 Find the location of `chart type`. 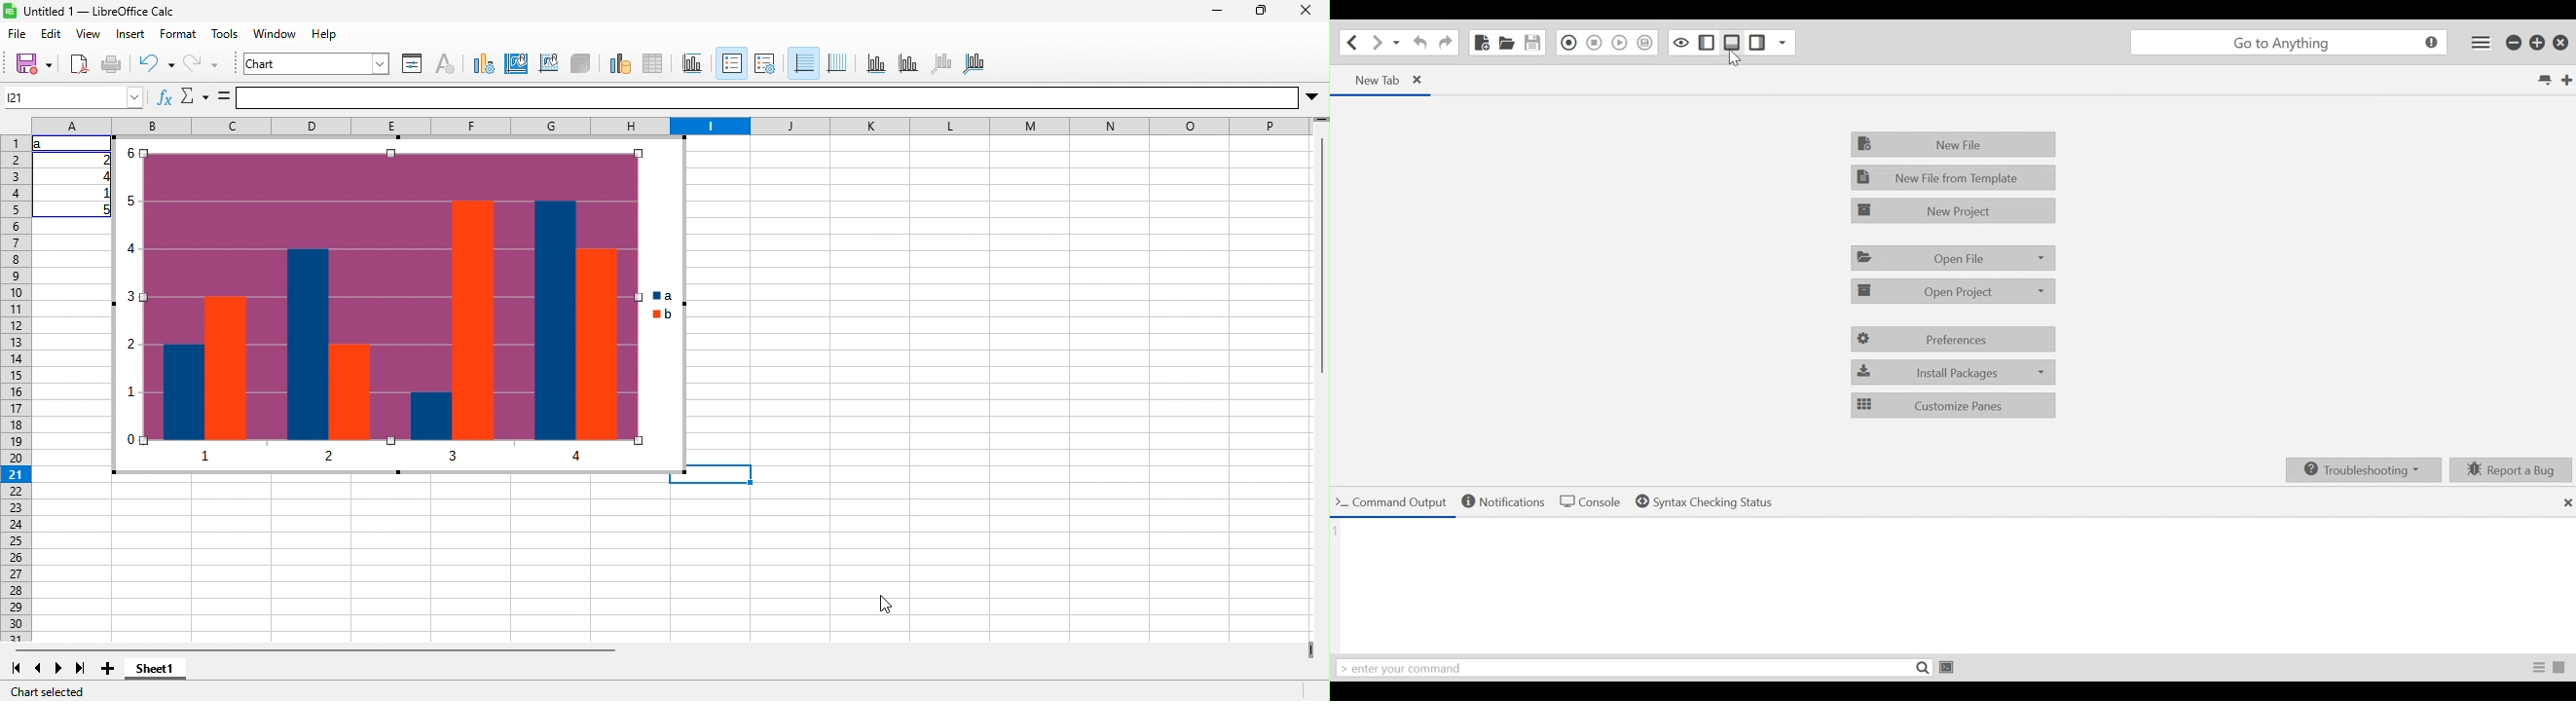

chart type is located at coordinates (484, 65).